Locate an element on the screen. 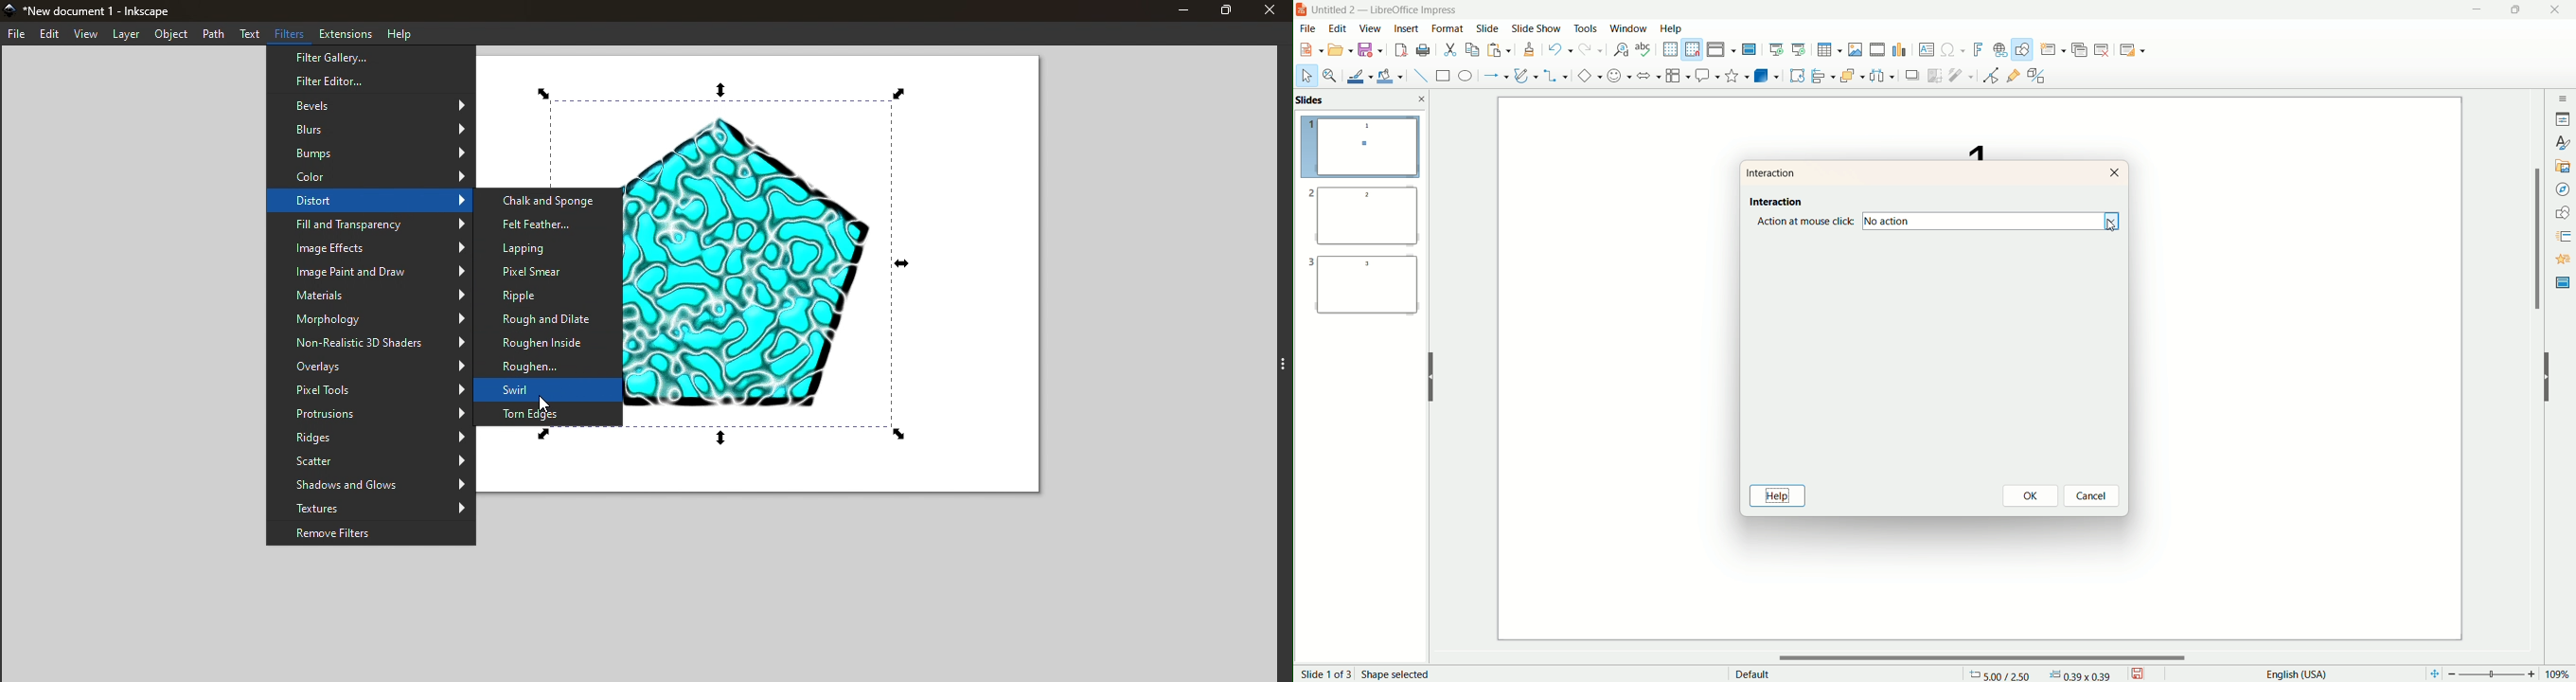 The width and height of the screenshot is (2576, 700). slide 2 is located at coordinates (1360, 219).